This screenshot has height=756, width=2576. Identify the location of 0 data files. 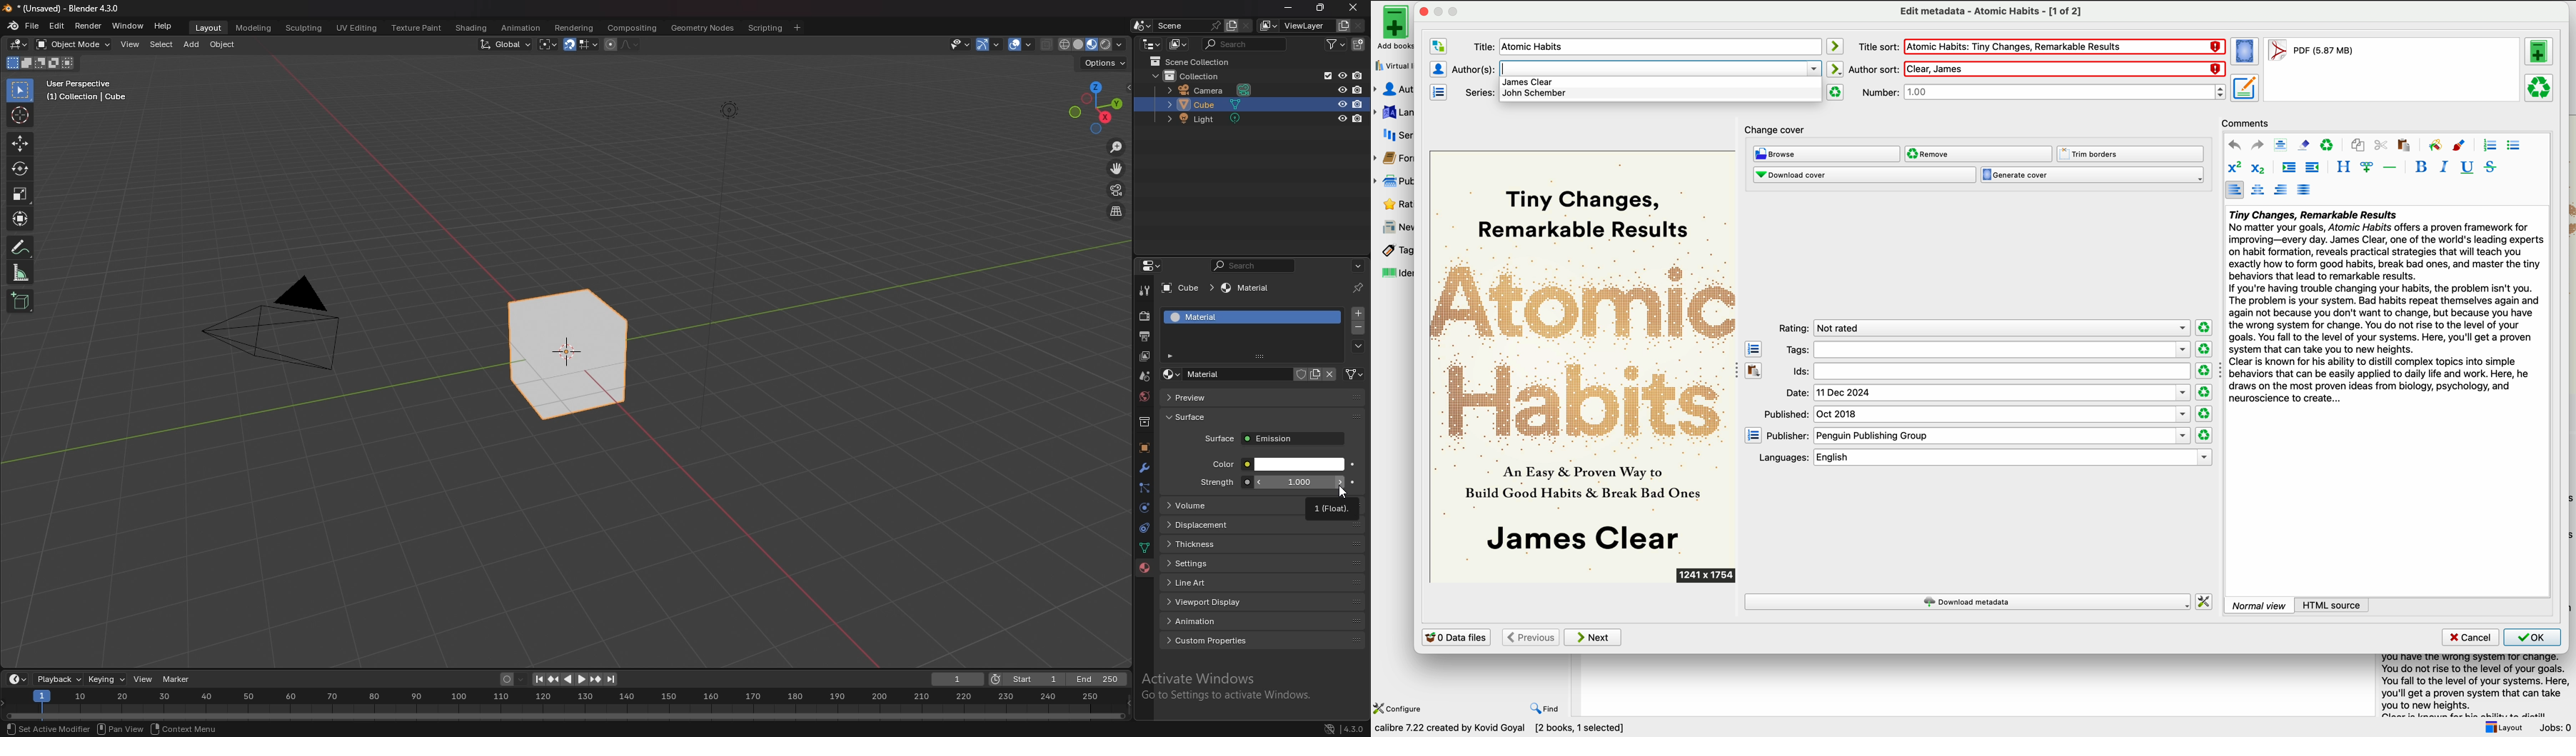
(1456, 637).